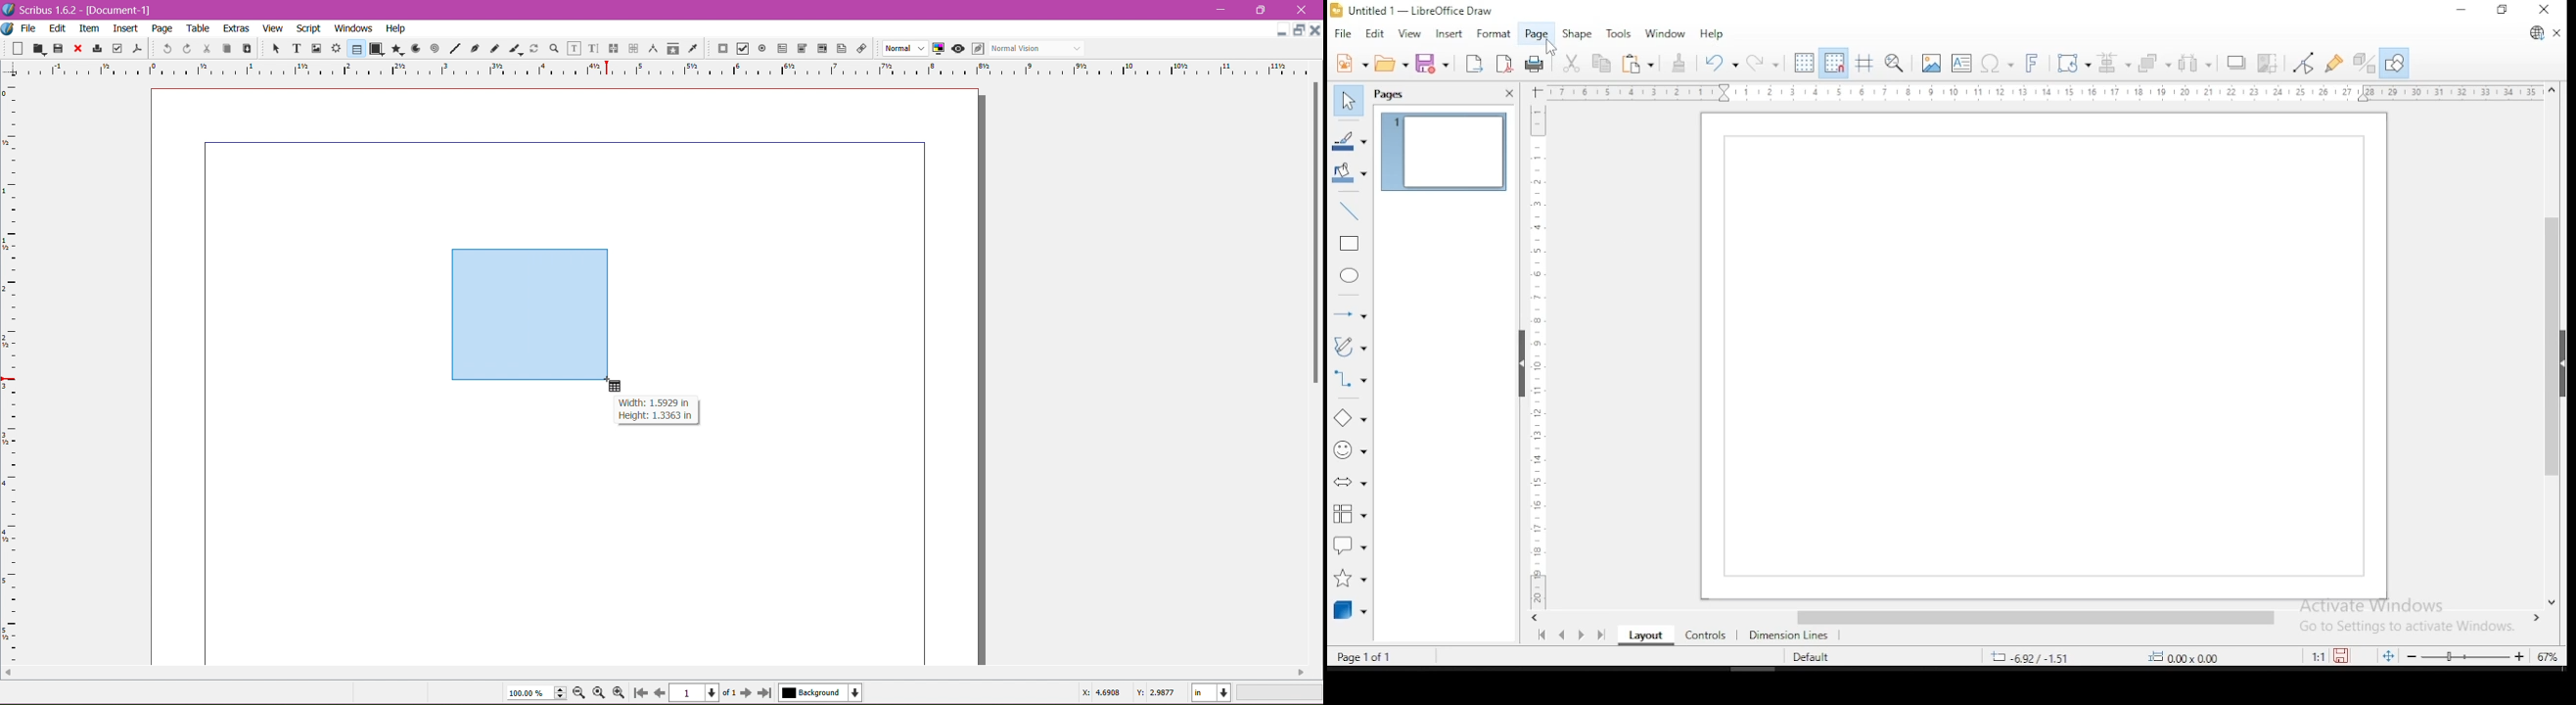 The width and height of the screenshot is (2576, 728). I want to click on Help, so click(396, 29).